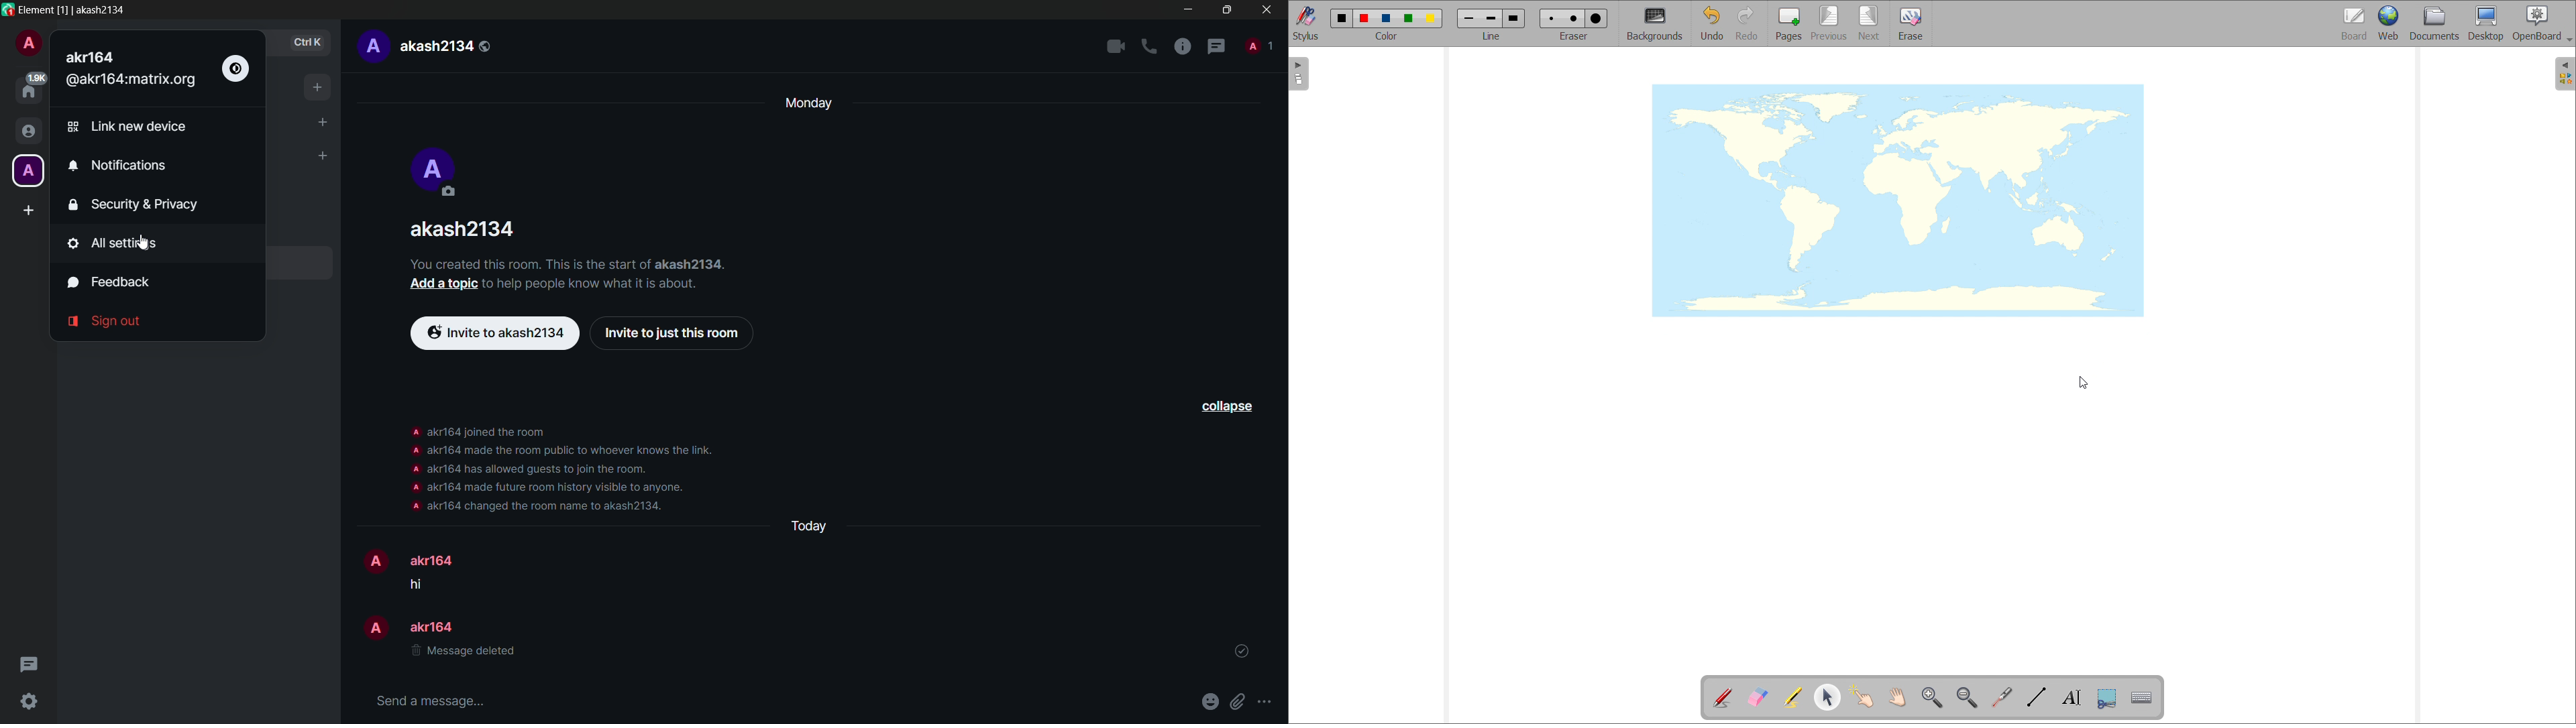 The width and height of the screenshot is (2576, 728). What do you see at coordinates (1149, 47) in the screenshot?
I see `add voice call` at bounding box center [1149, 47].